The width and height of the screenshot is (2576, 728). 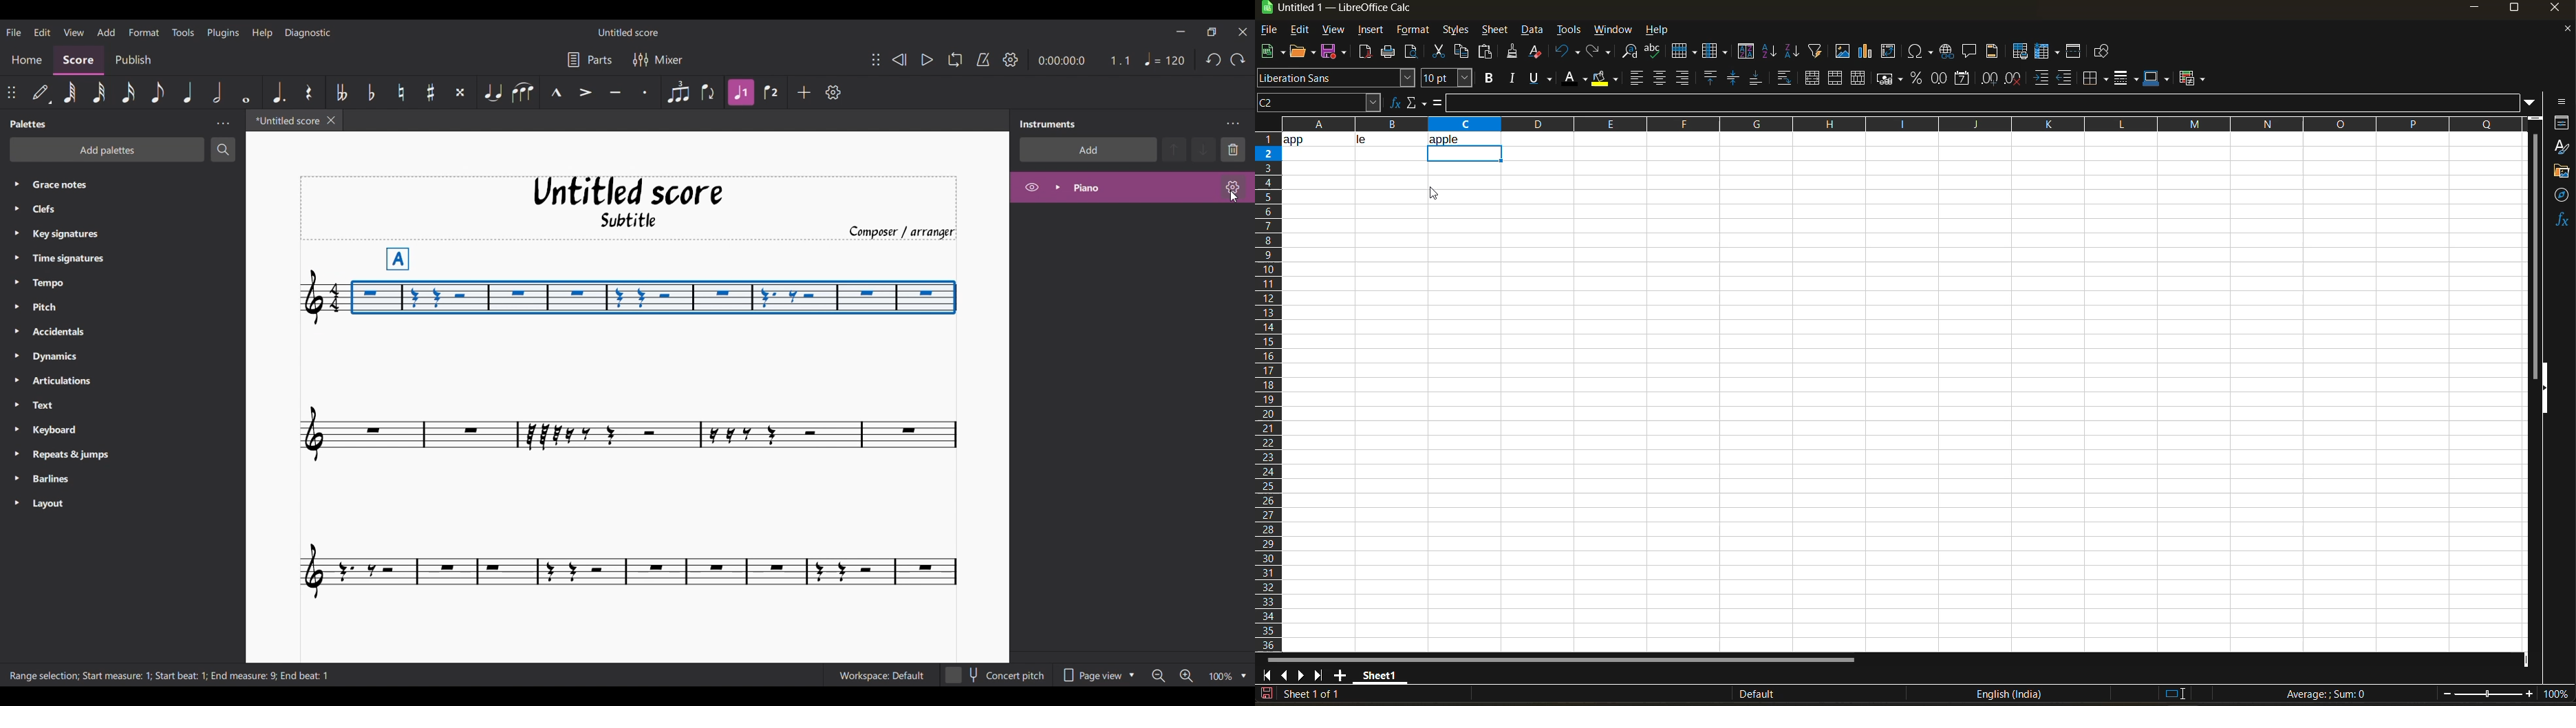 I want to click on clone formatting, so click(x=1513, y=54).